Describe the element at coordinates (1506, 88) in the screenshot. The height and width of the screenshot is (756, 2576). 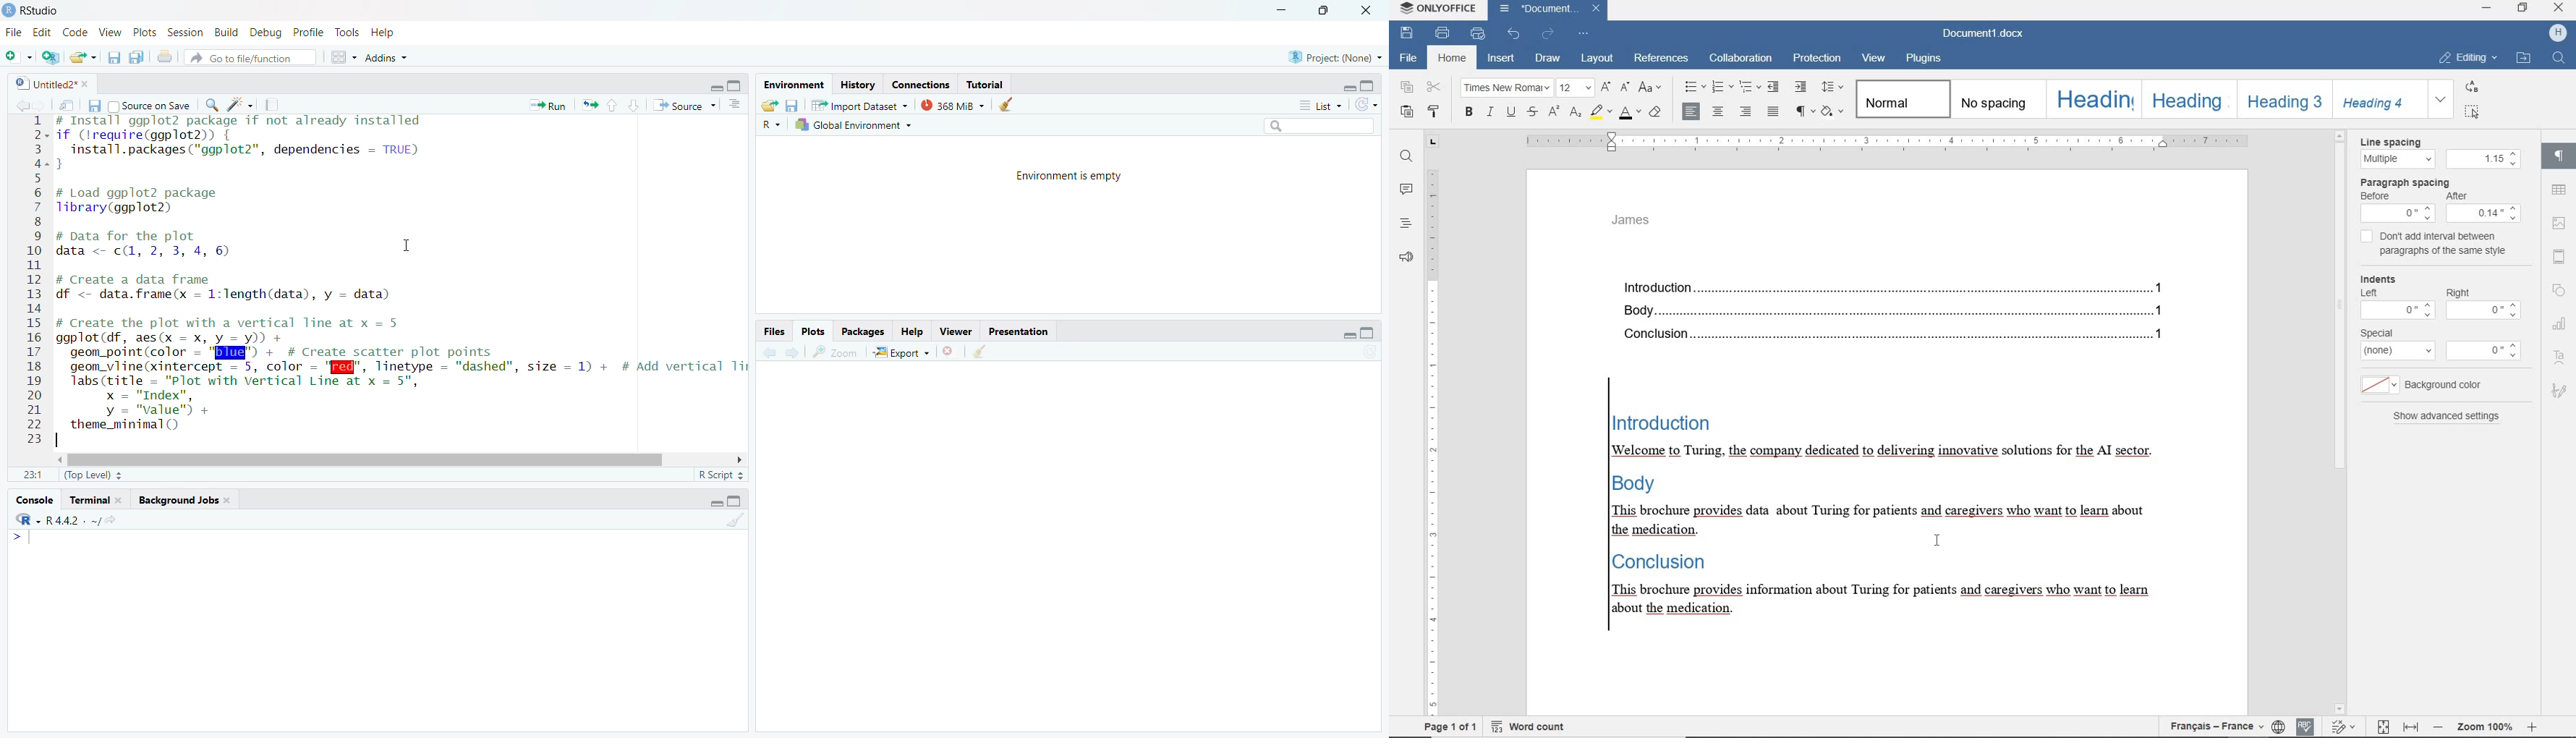
I see `font` at that location.